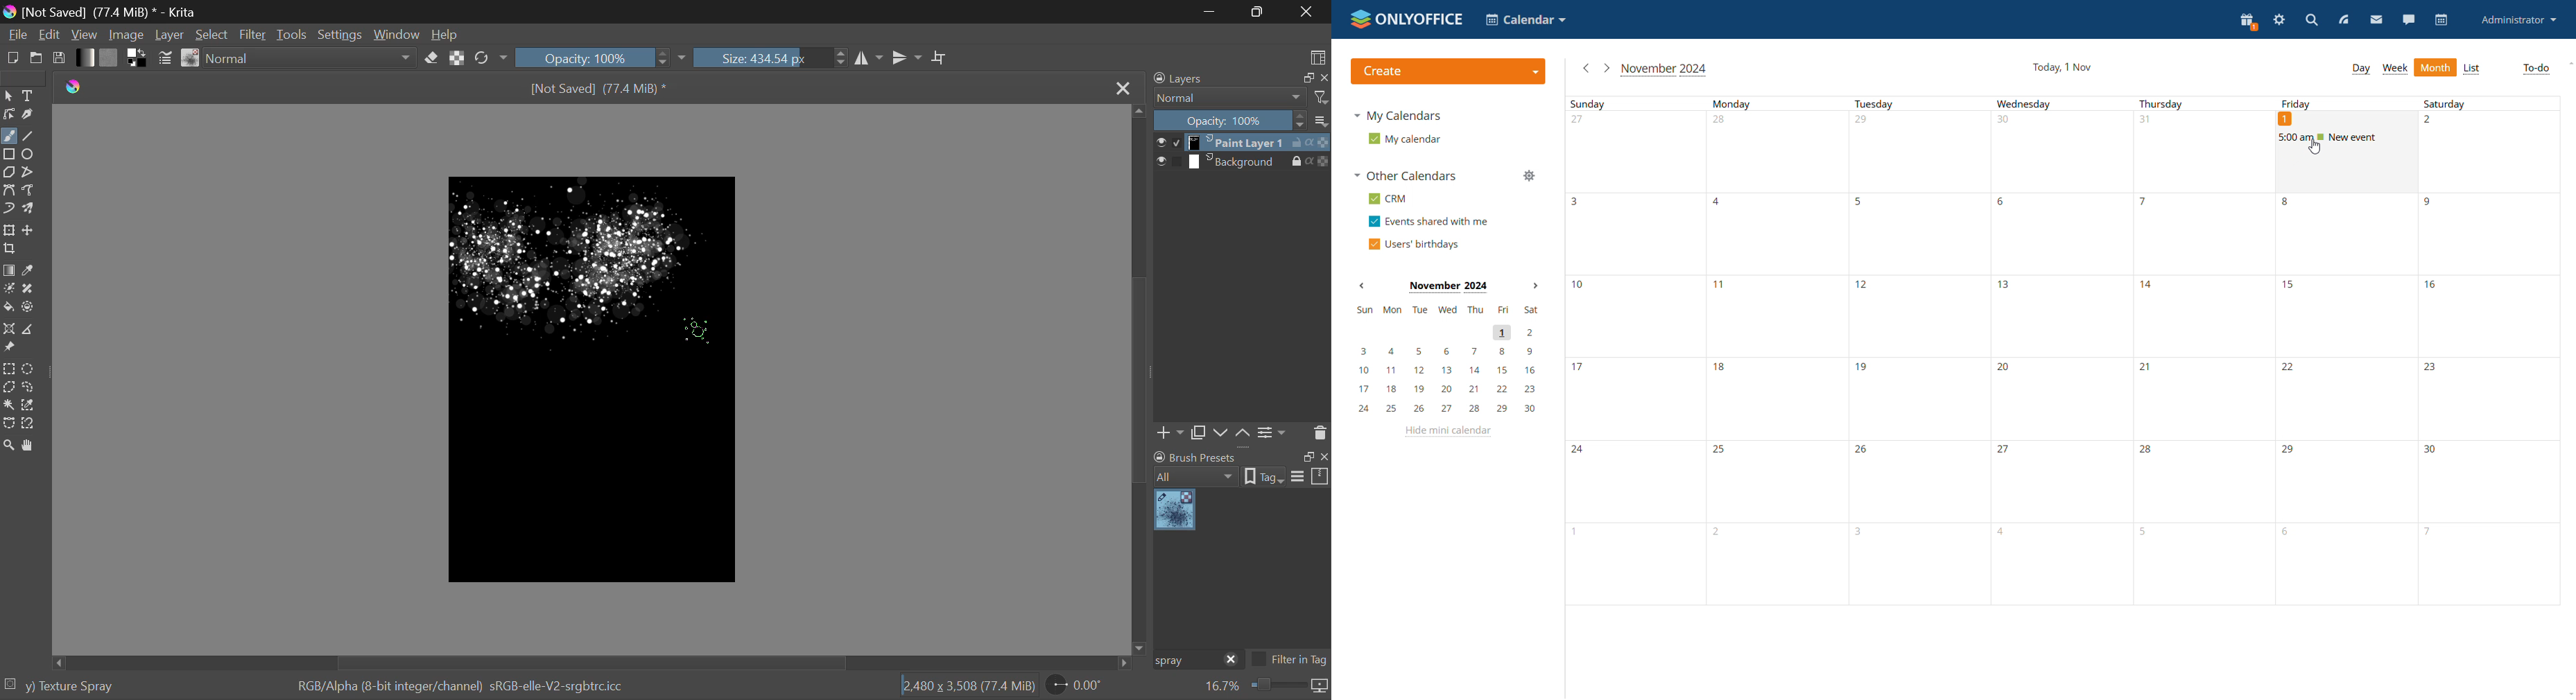 This screenshot has height=700, width=2576. I want to click on Brush Stroke Added, so click(632, 247).